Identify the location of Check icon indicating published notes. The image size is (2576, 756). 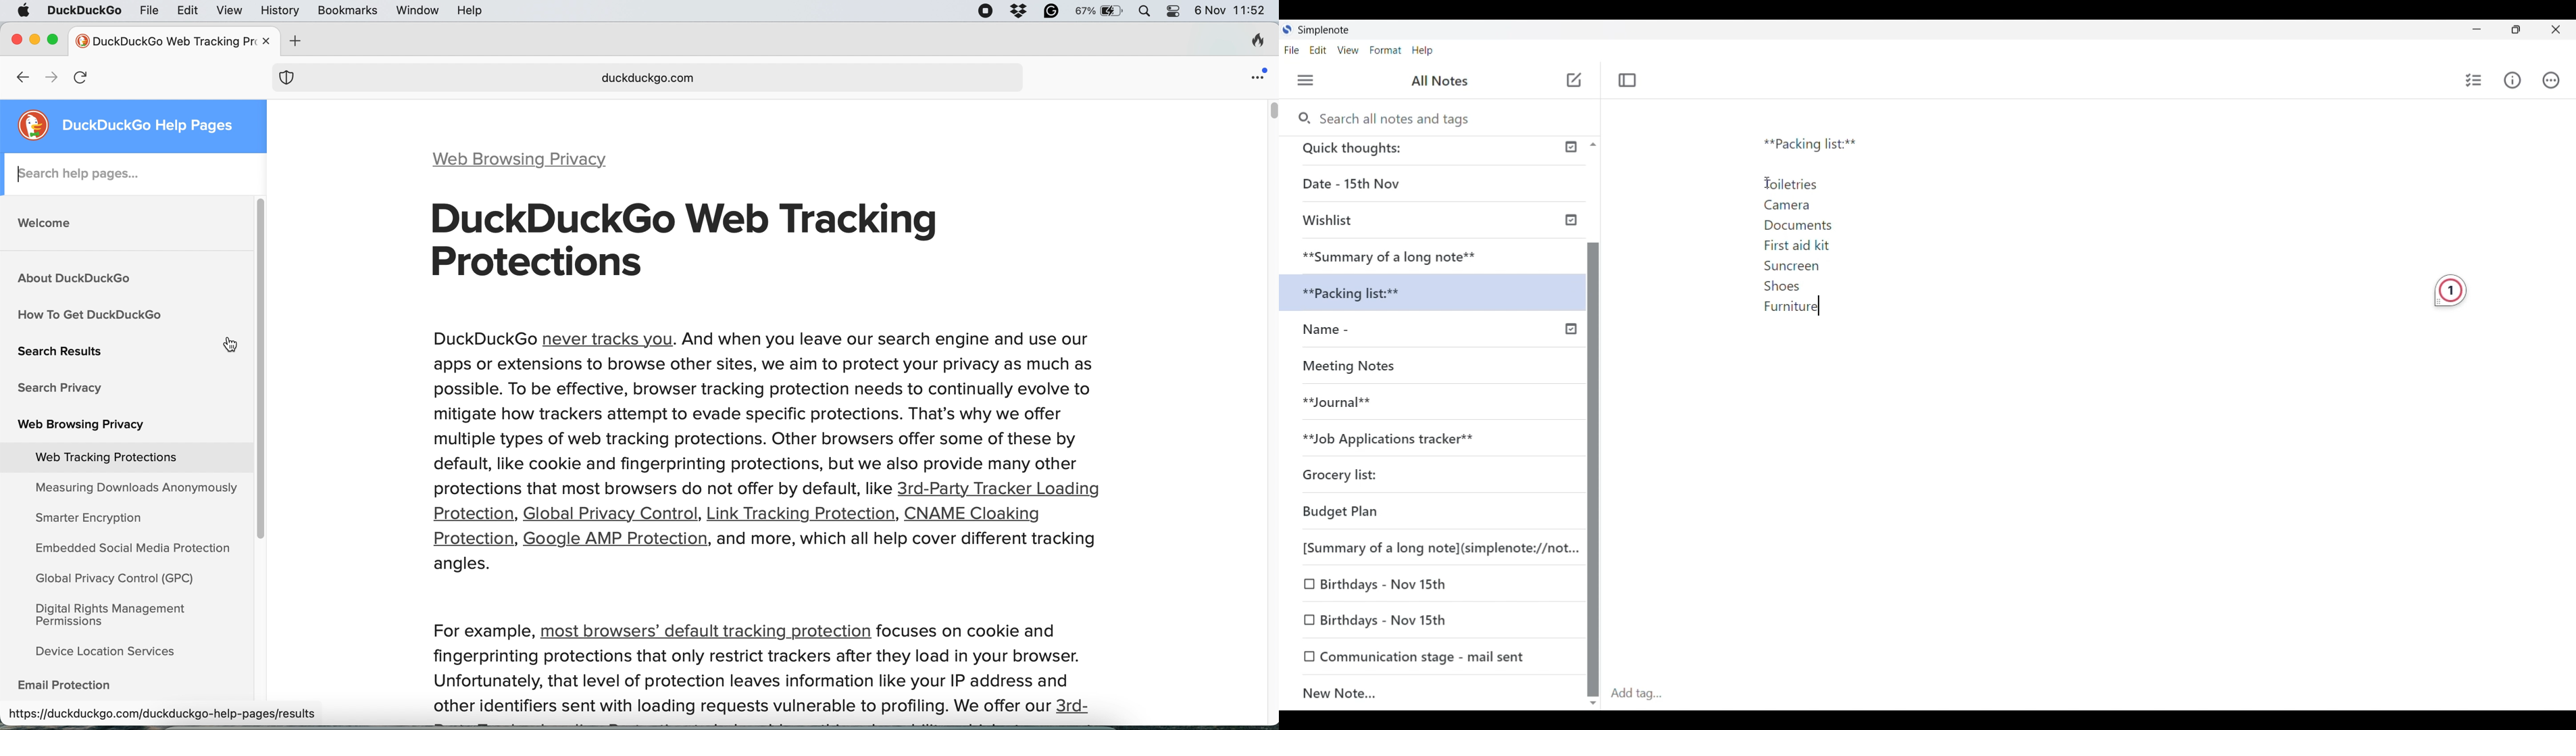
(1571, 238).